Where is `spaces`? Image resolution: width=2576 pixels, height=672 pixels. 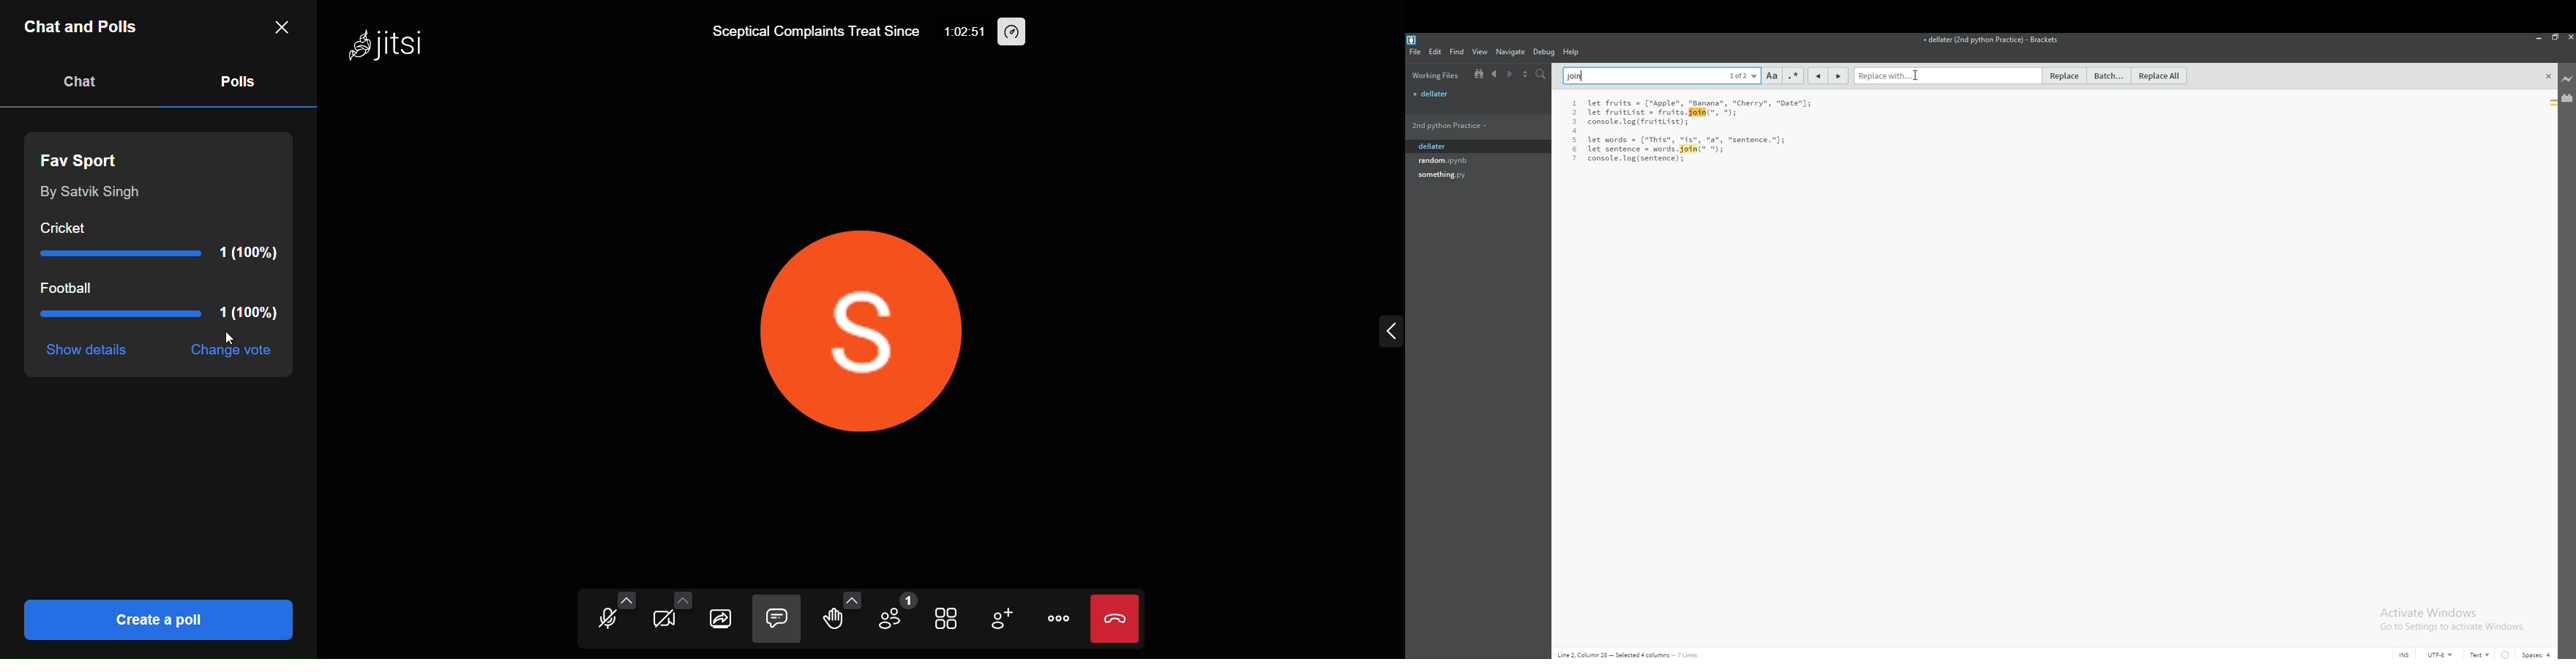 spaces is located at coordinates (2538, 654).